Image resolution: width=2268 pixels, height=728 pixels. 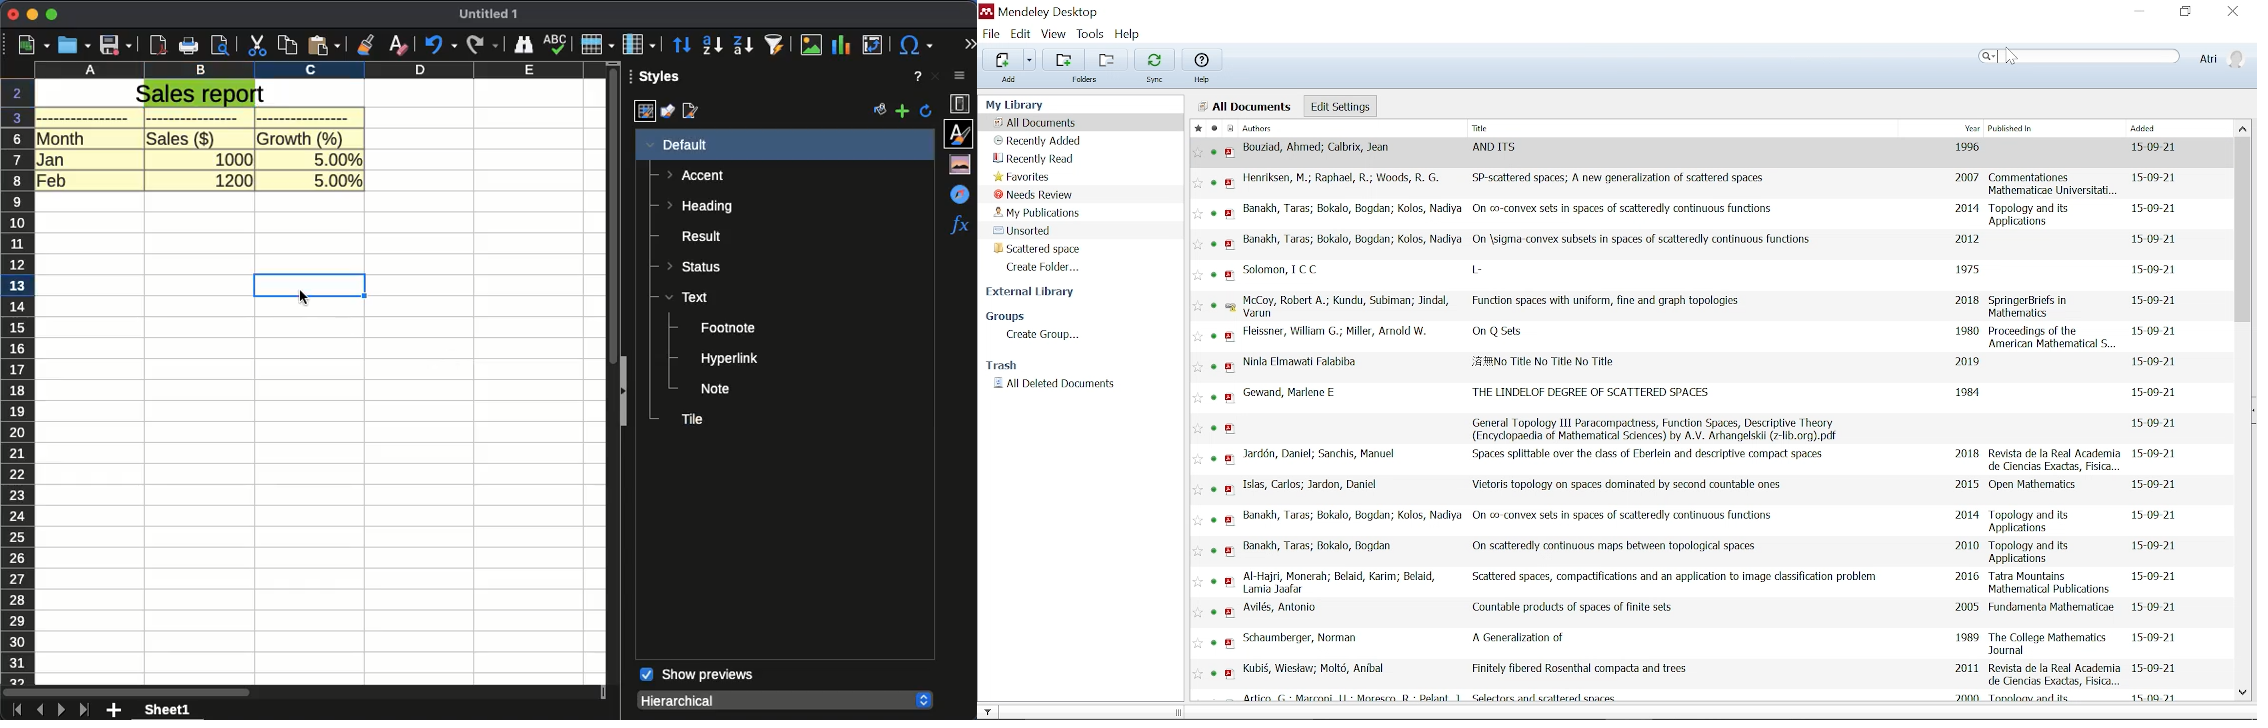 What do you see at coordinates (439, 45) in the screenshot?
I see `undo` at bounding box center [439, 45].